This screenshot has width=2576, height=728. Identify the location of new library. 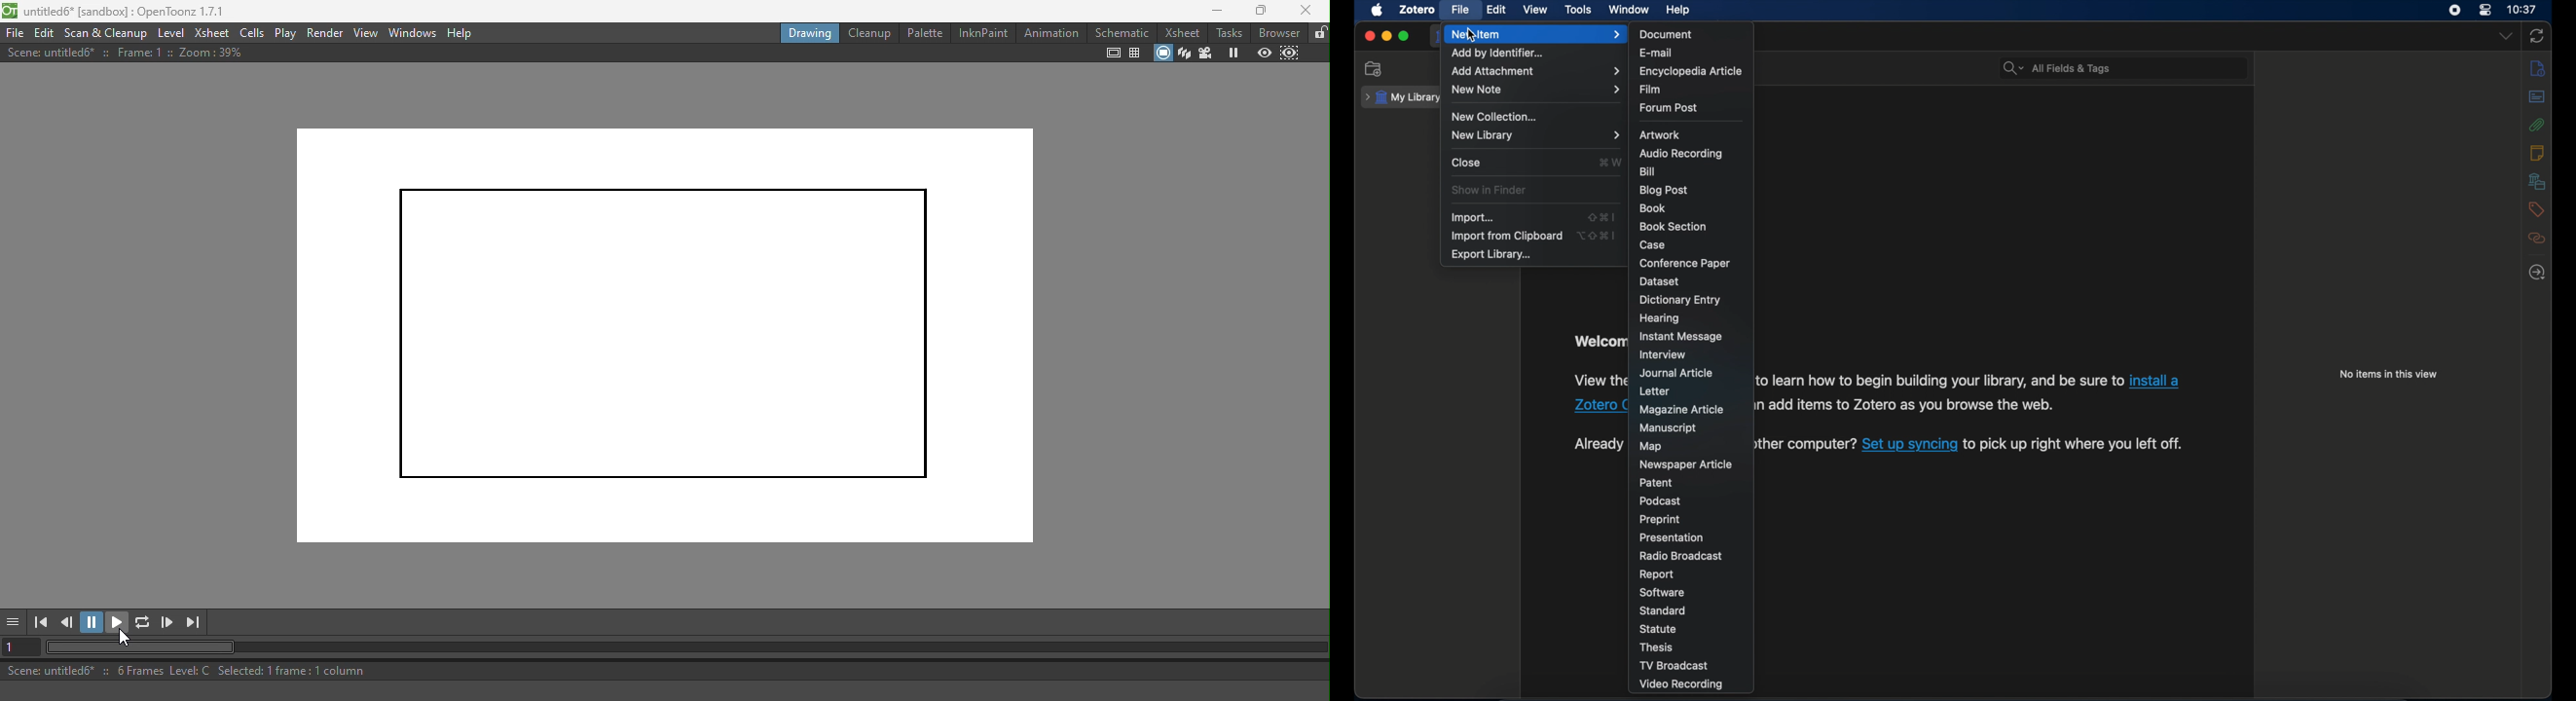
(1534, 135).